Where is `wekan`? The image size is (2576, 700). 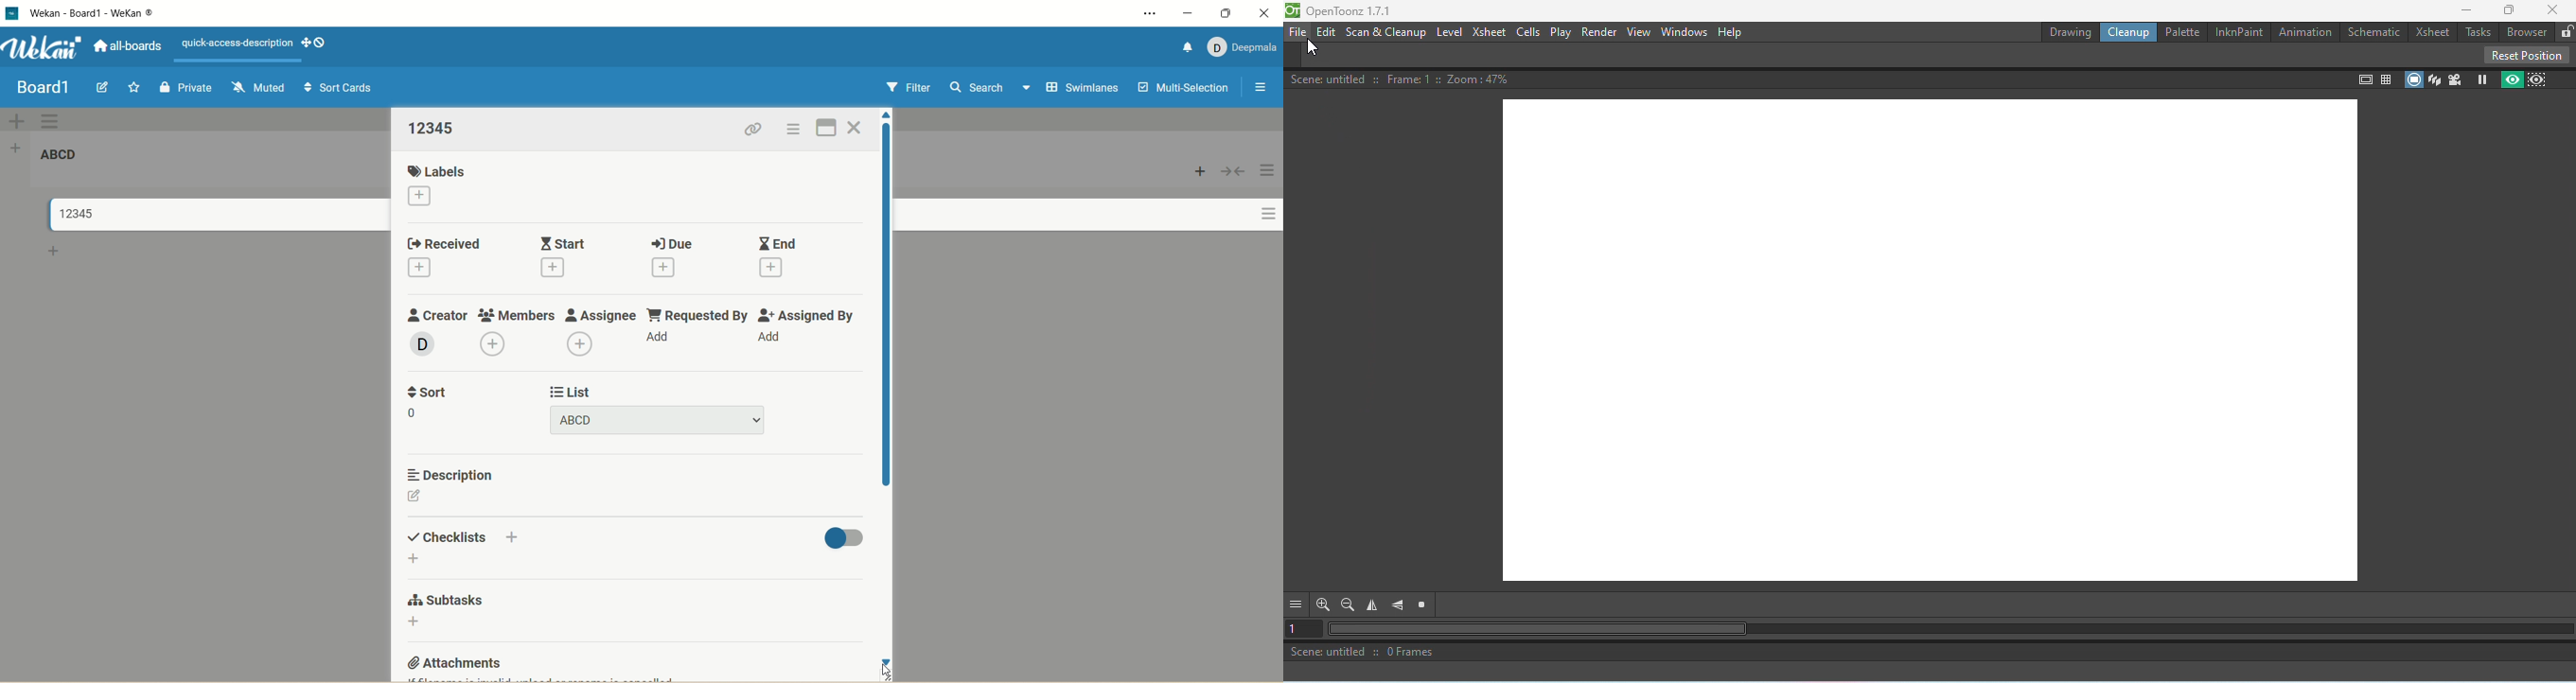
wekan is located at coordinates (43, 49).